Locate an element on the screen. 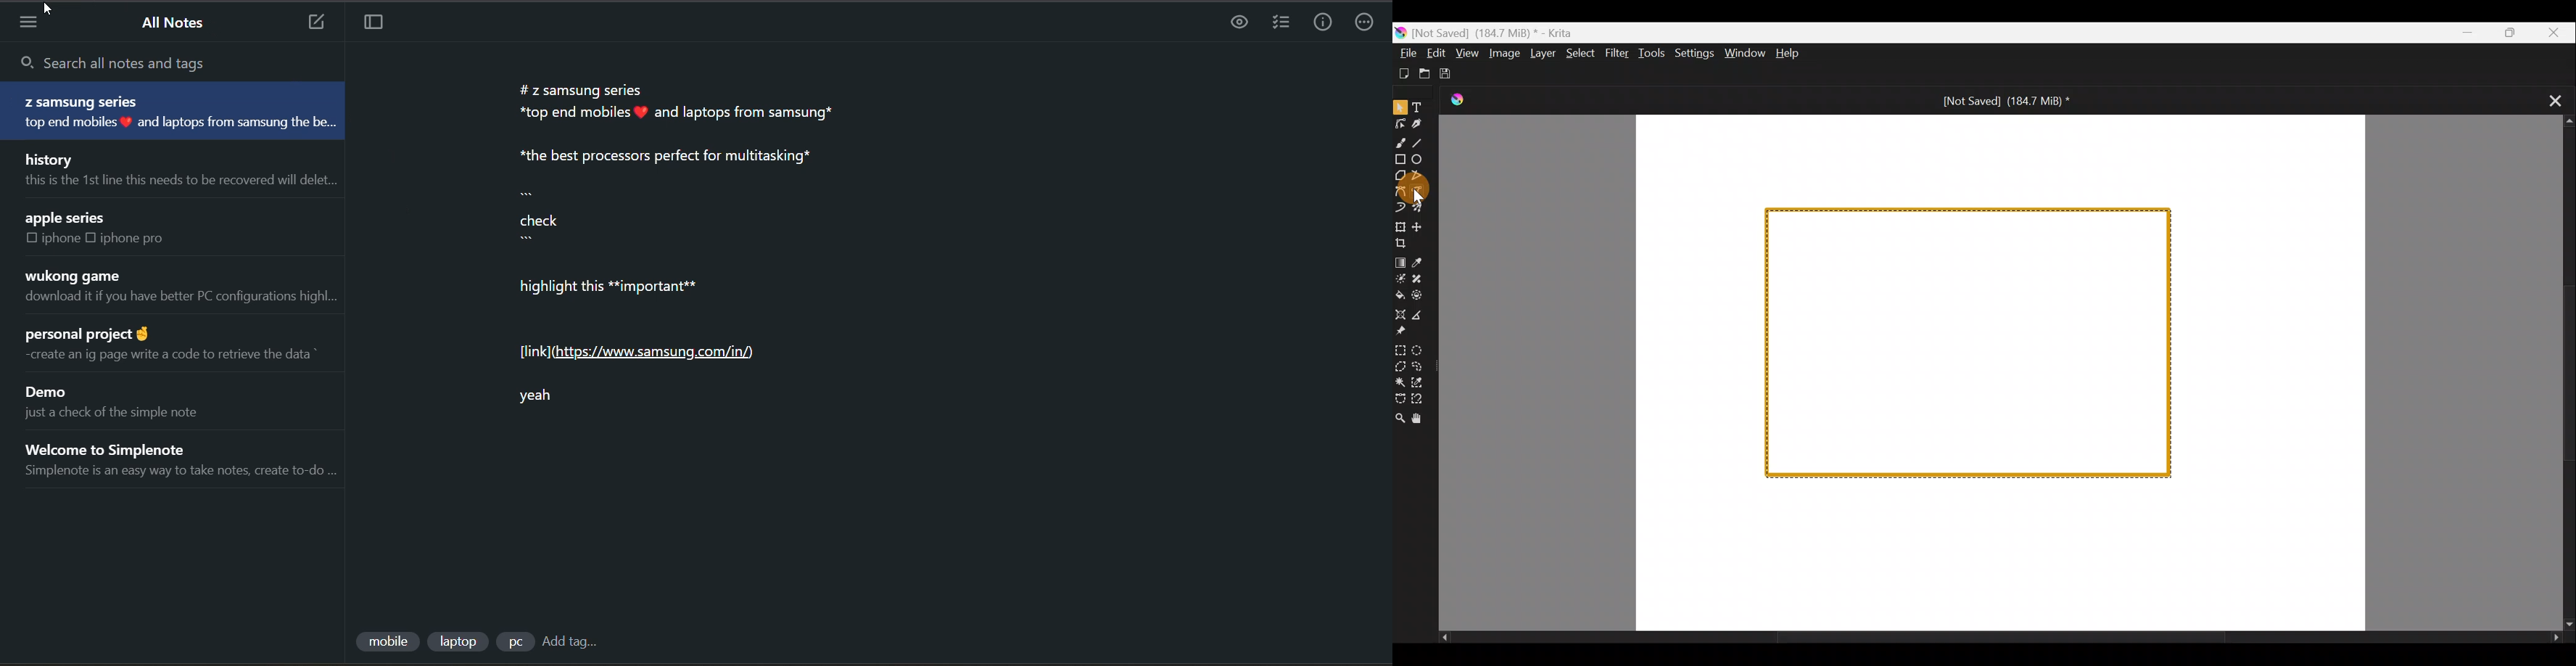  Krita Logo is located at coordinates (1456, 96).